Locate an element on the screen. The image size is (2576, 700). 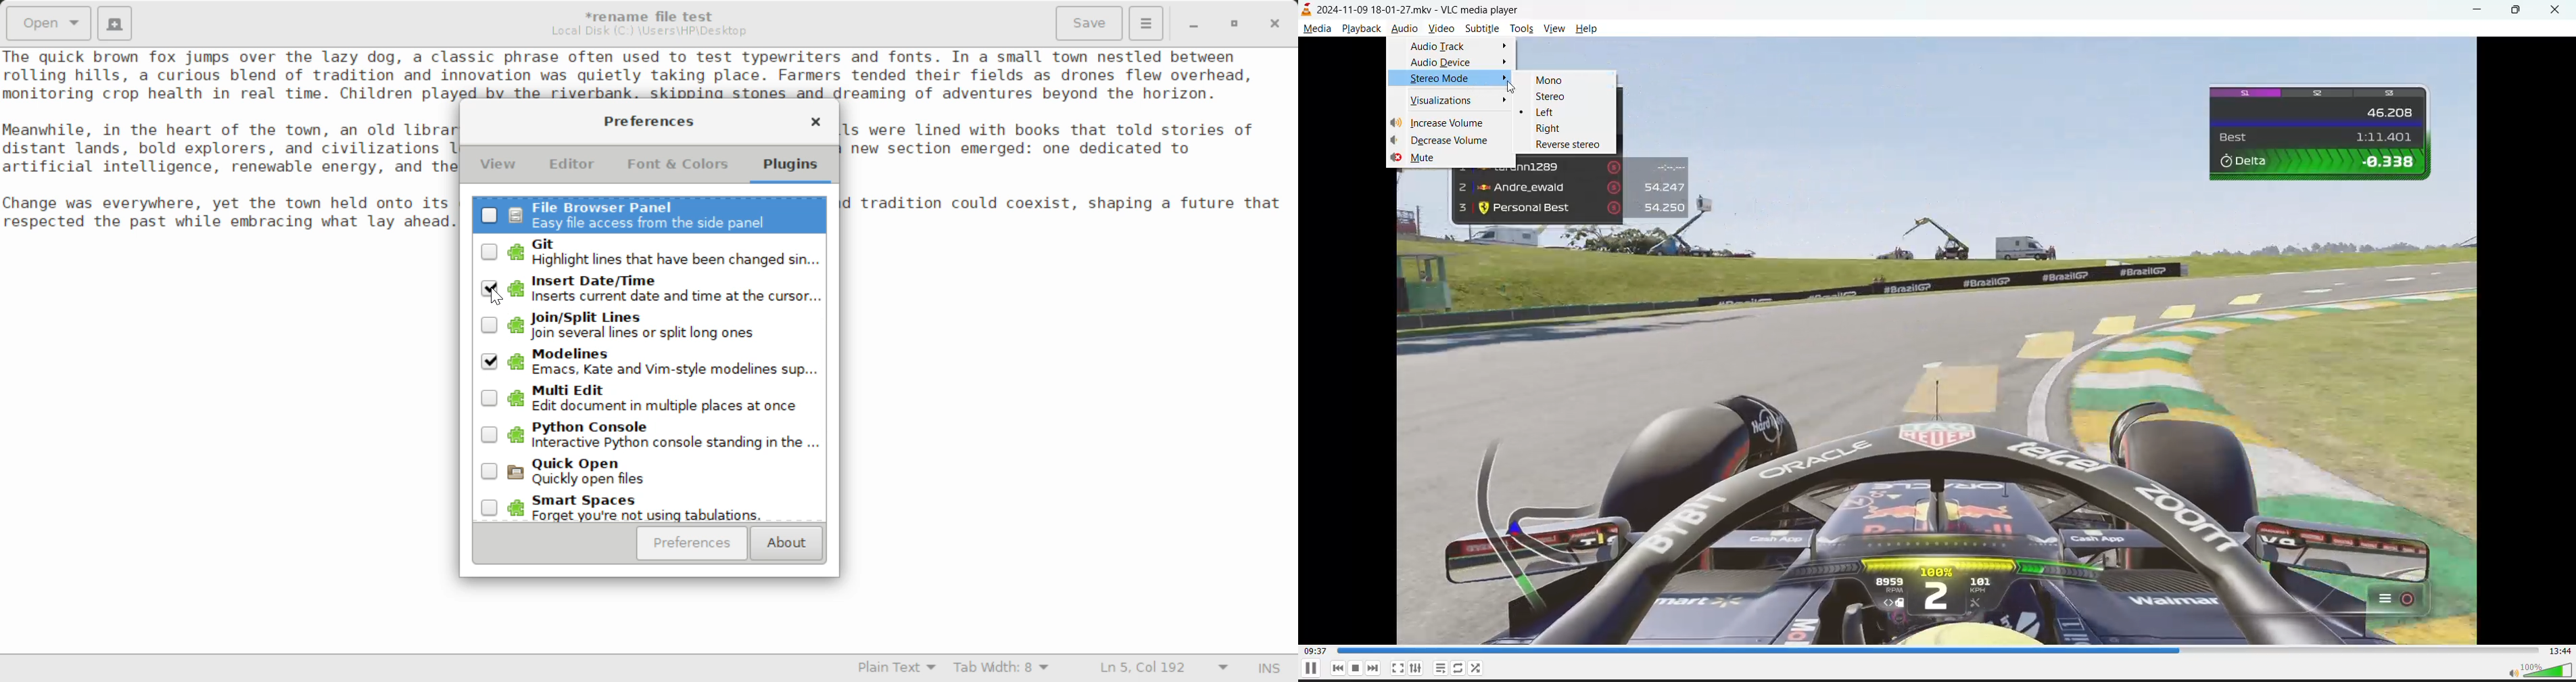
Selected Language is located at coordinates (897, 669).